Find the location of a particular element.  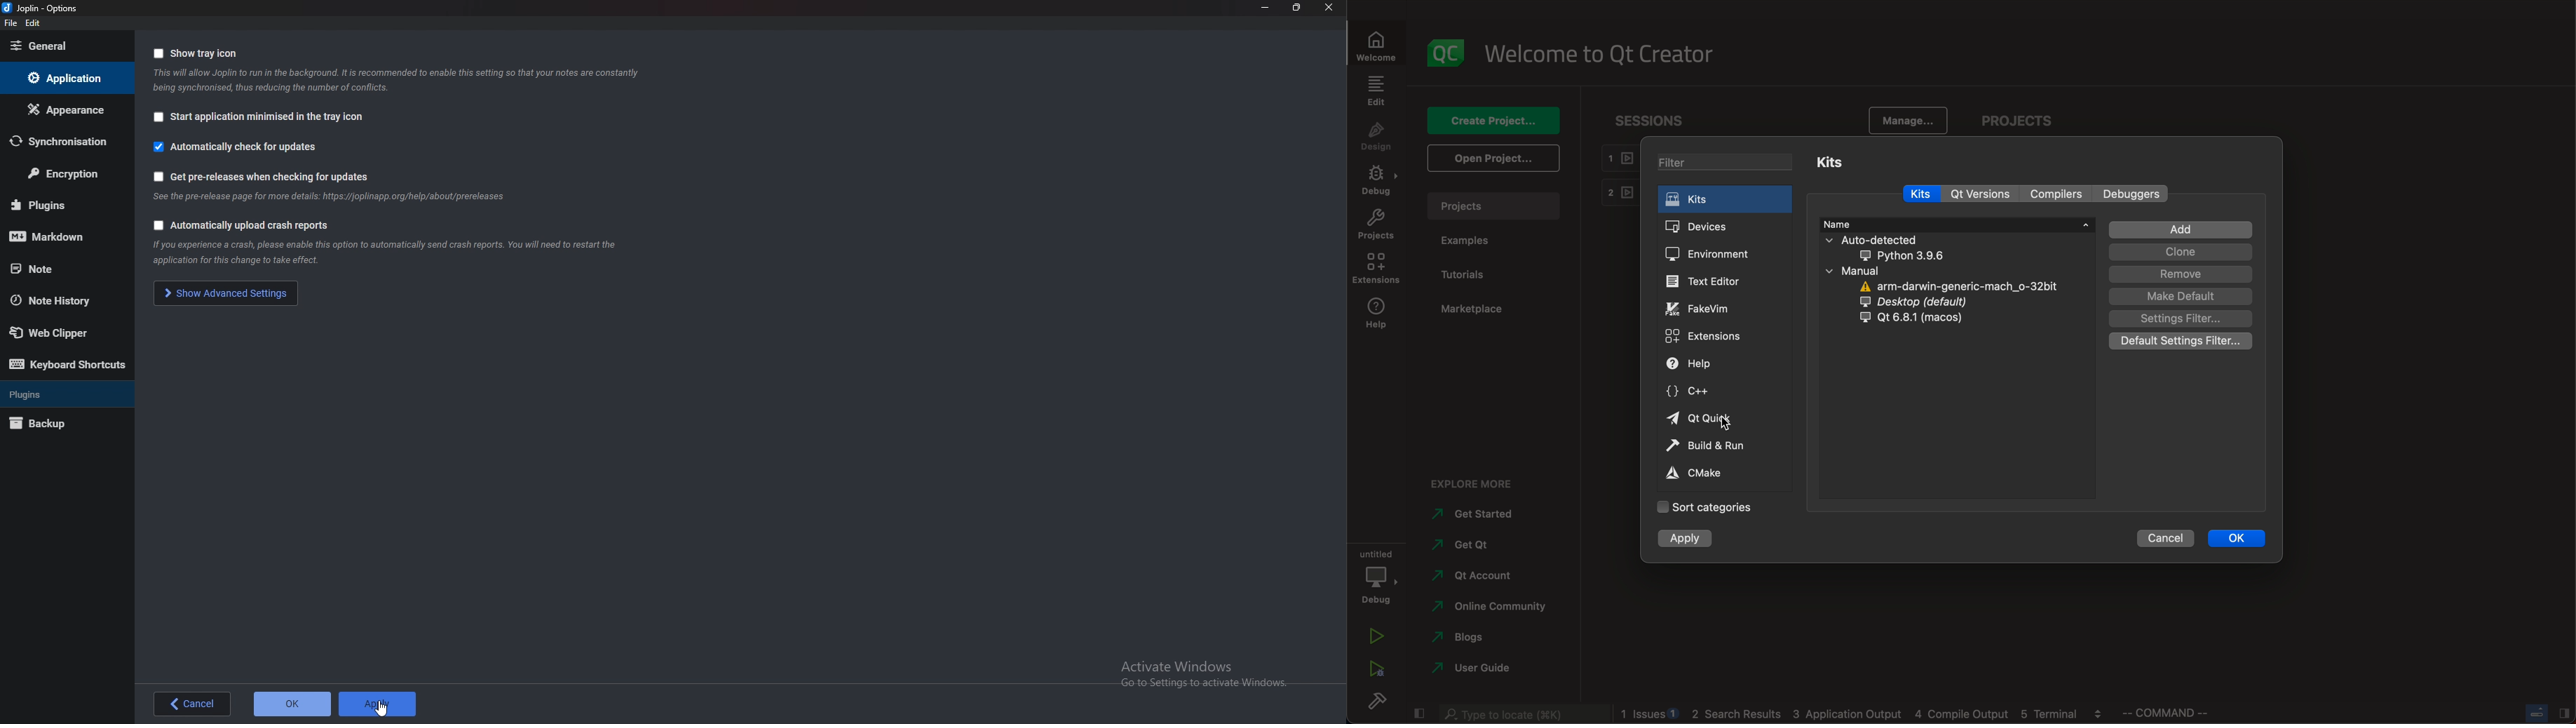

Checkbox  is located at coordinates (158, 176).